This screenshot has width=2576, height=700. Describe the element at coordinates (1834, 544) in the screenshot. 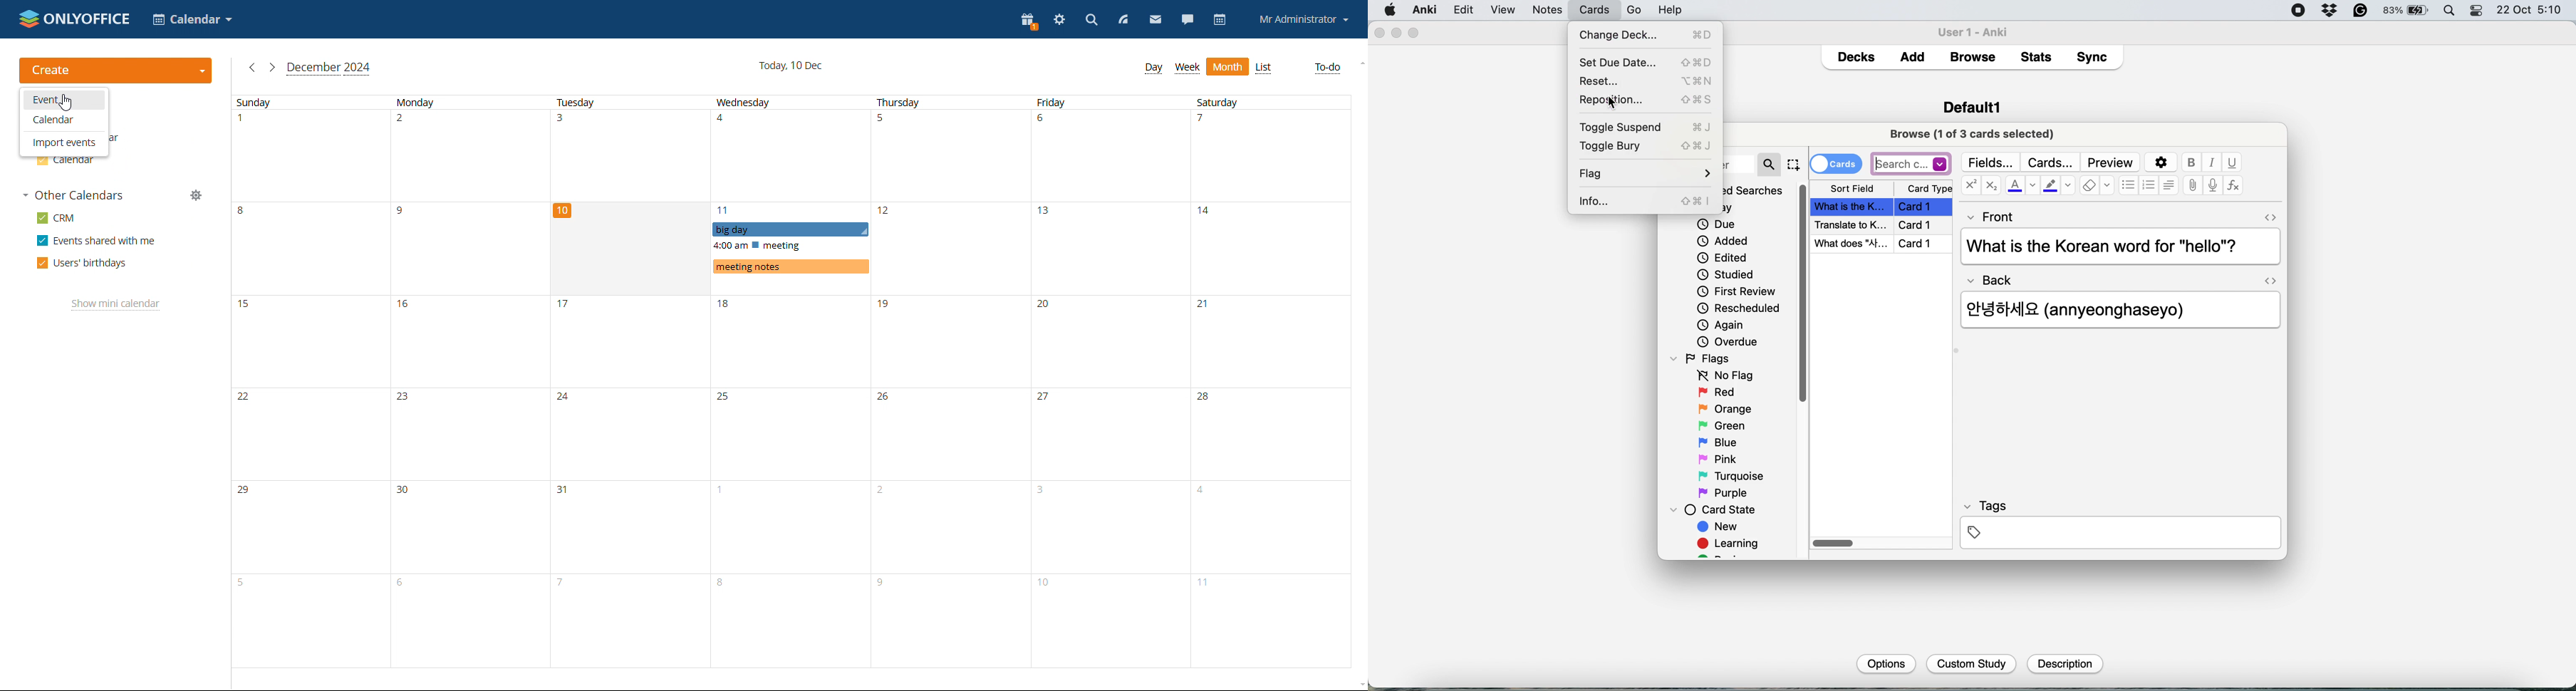

I see `horizontal scroll bar` at that location.